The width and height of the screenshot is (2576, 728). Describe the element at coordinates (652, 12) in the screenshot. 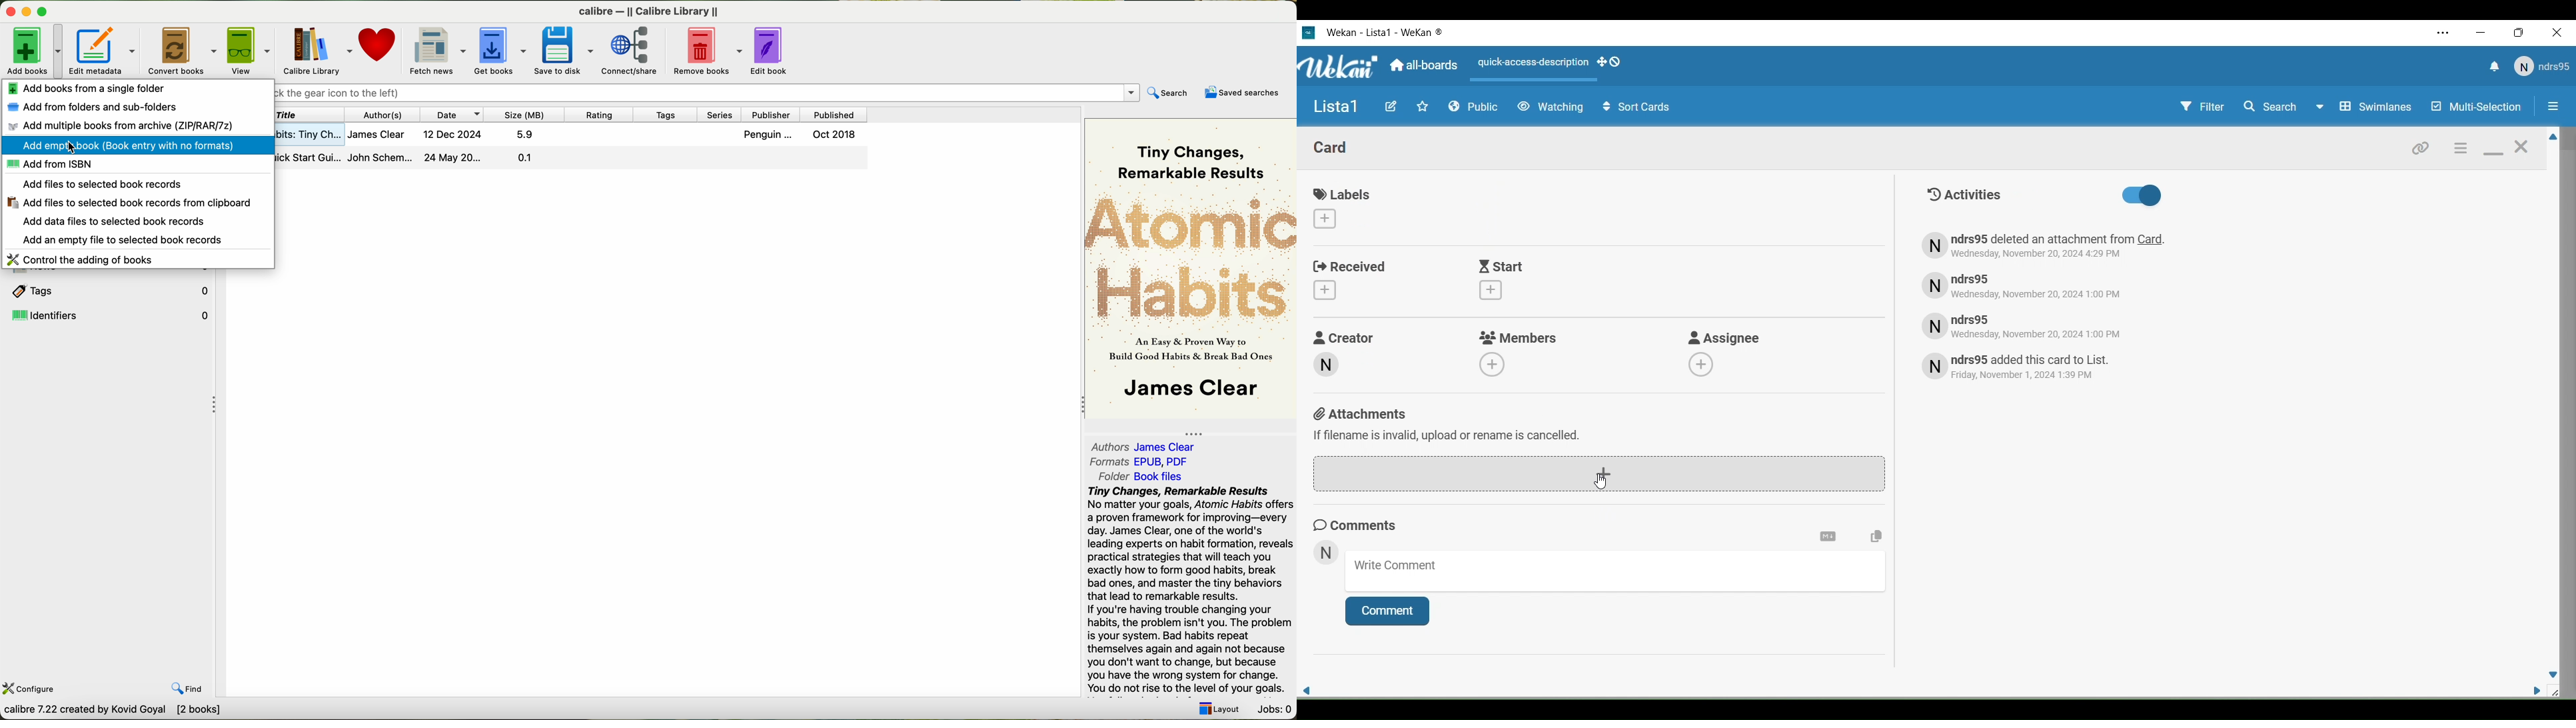

I see `Calibre` at that location.